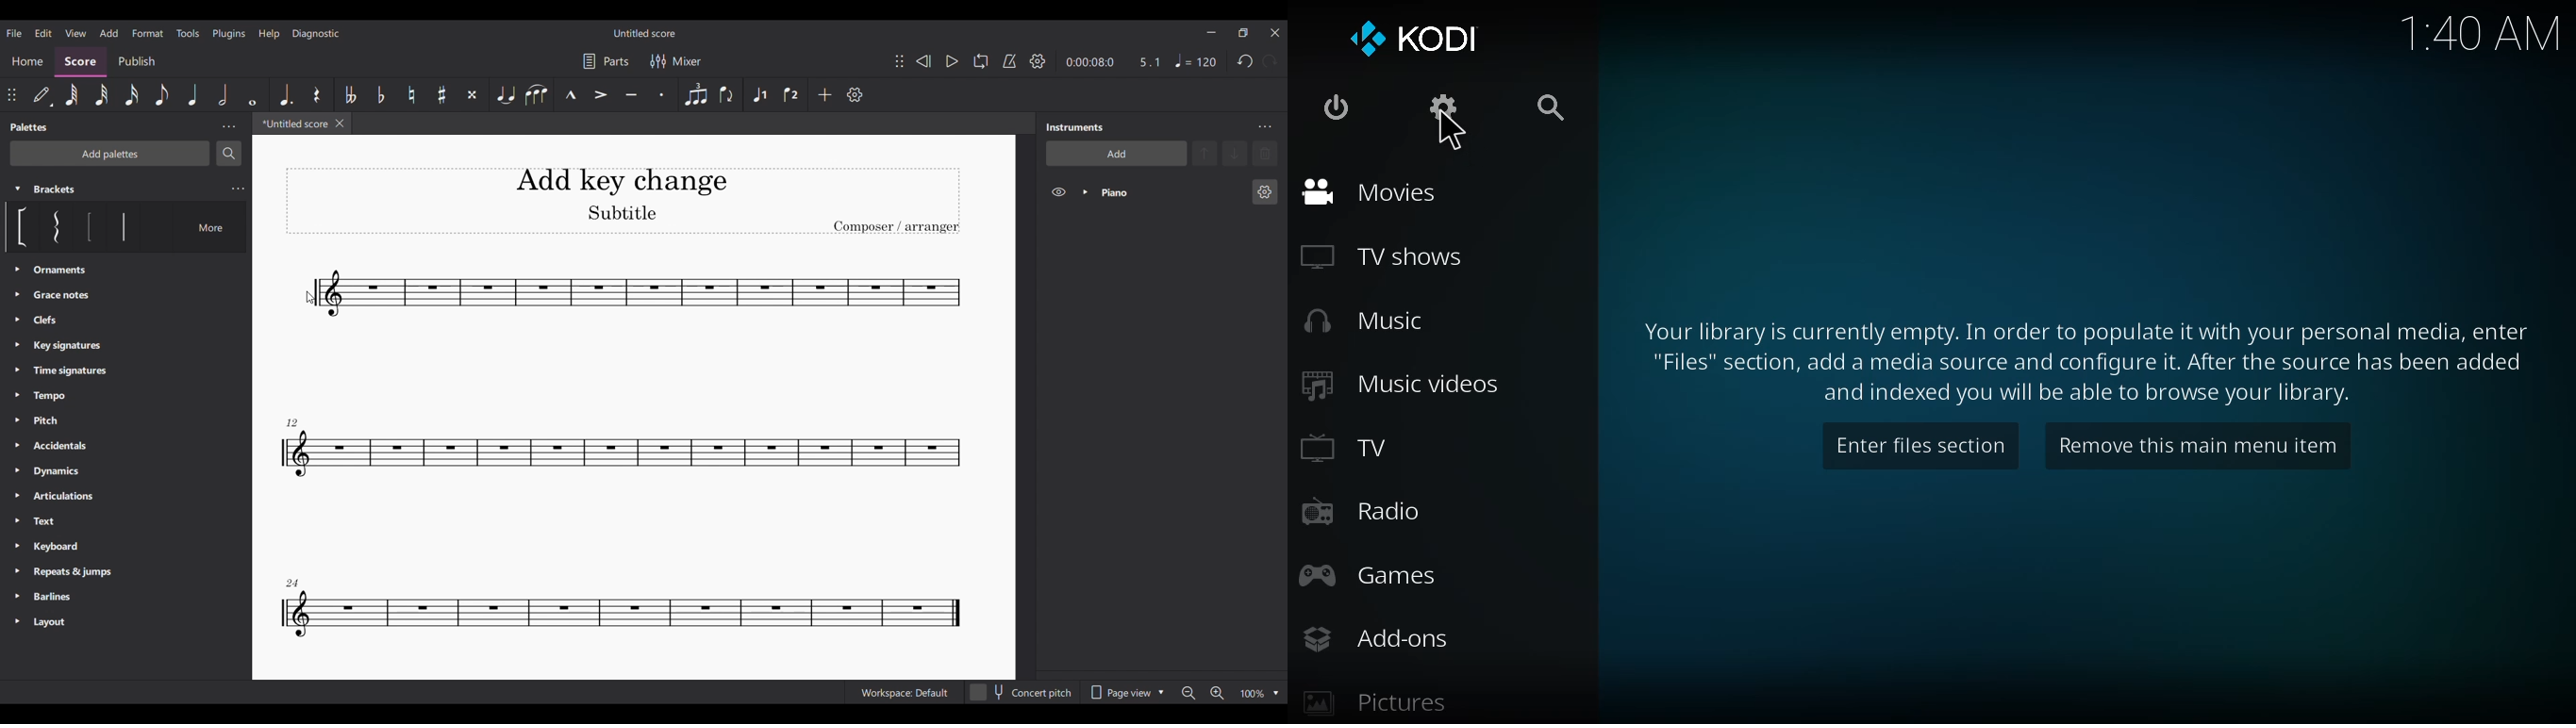  Describe the element at coordinates (136, 62) in the screenshot. I see `Publish section` at that location.